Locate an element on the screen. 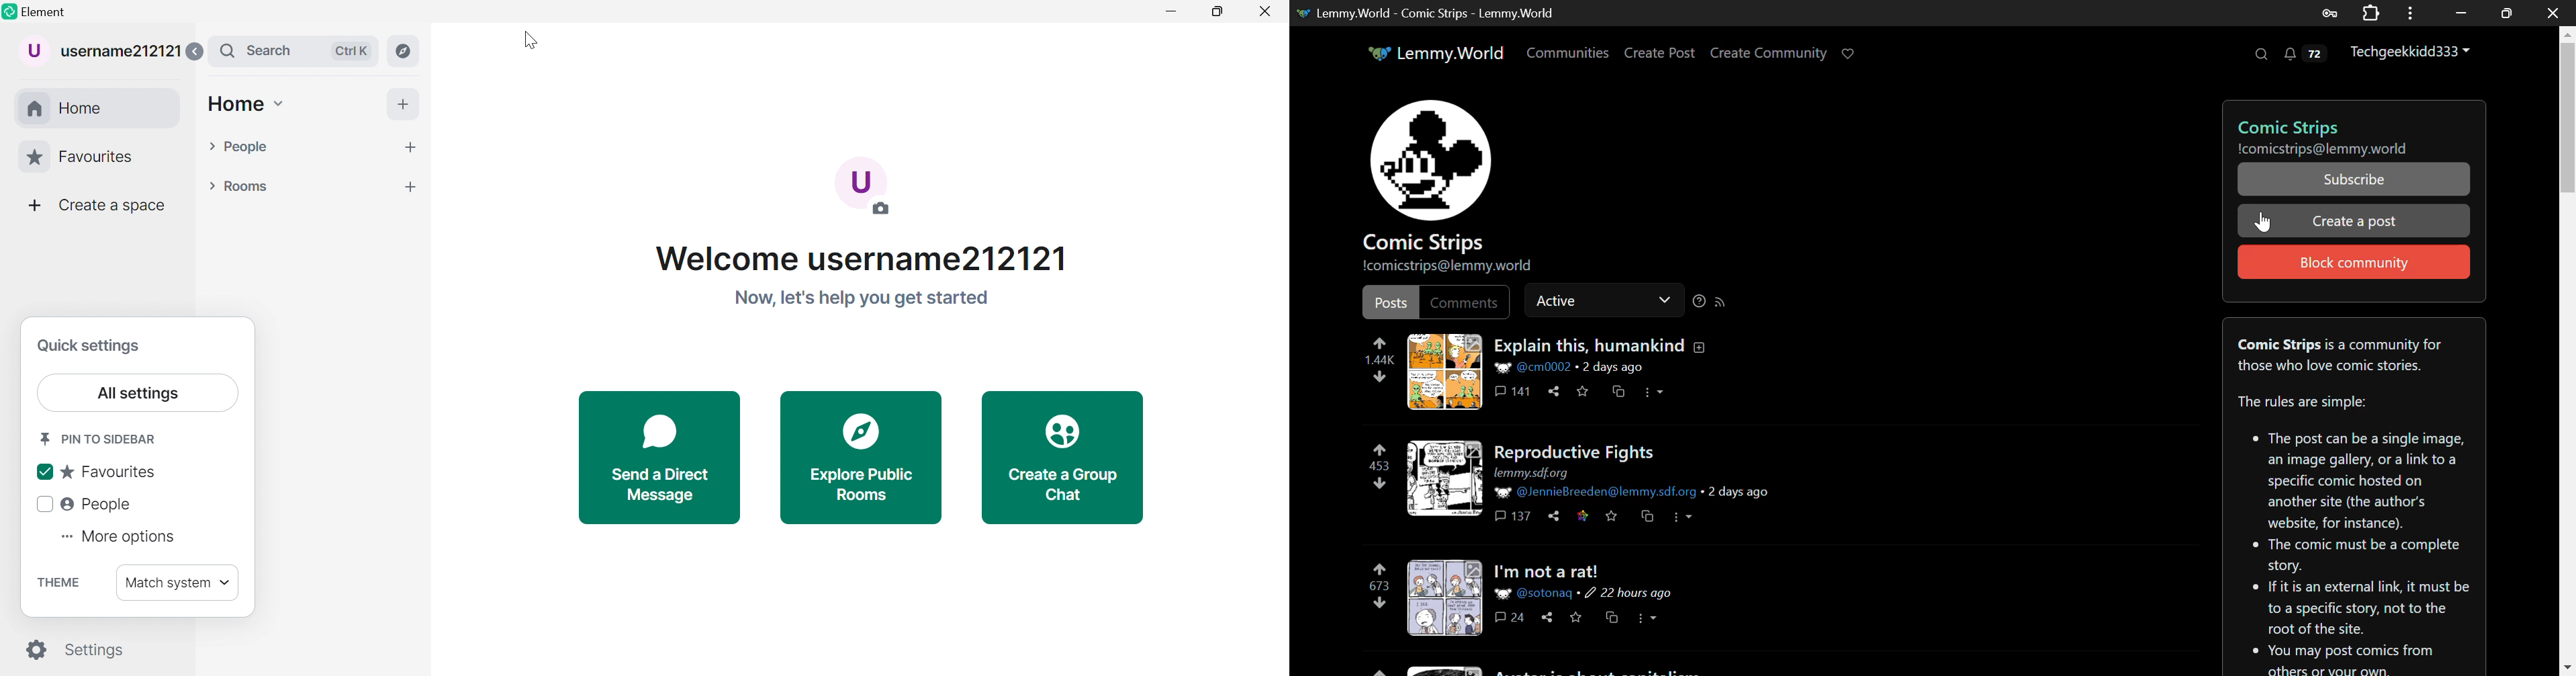 The width and height of the screenshot is (2576, 700). Favourites  is located at coordinates (78, 154).